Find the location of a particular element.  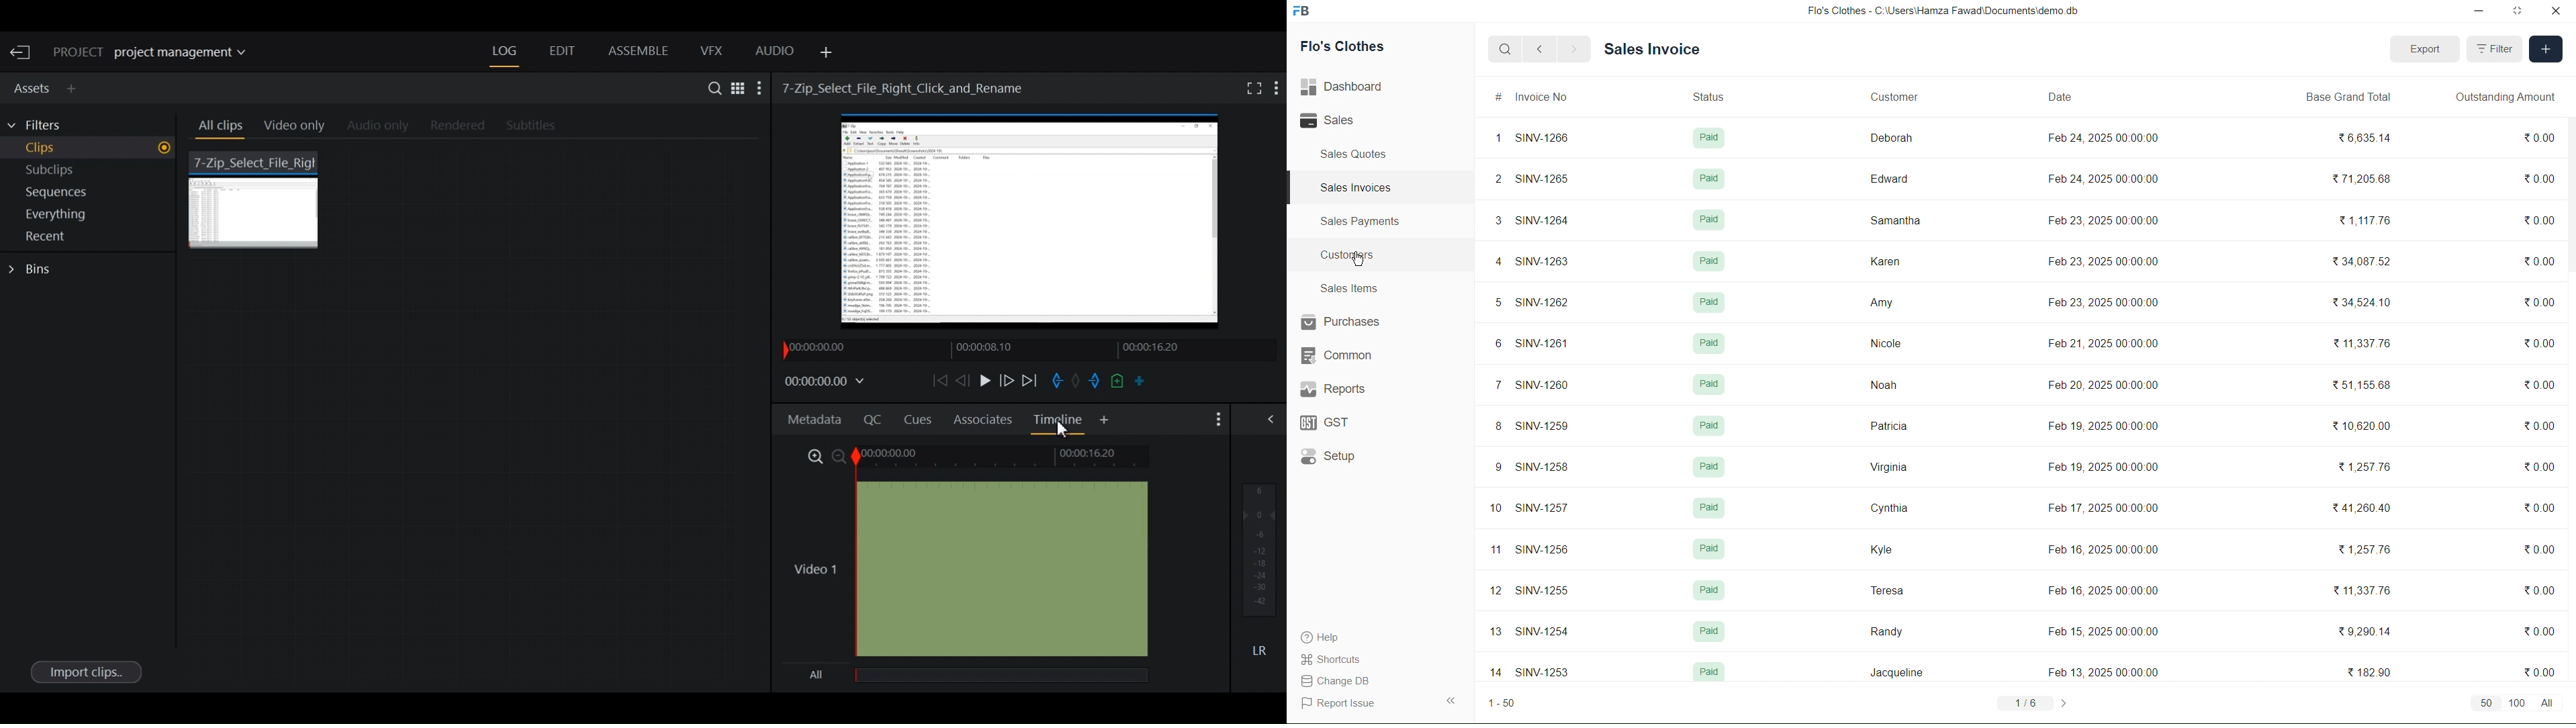

37120568 is located at coordinates (2360, 181).